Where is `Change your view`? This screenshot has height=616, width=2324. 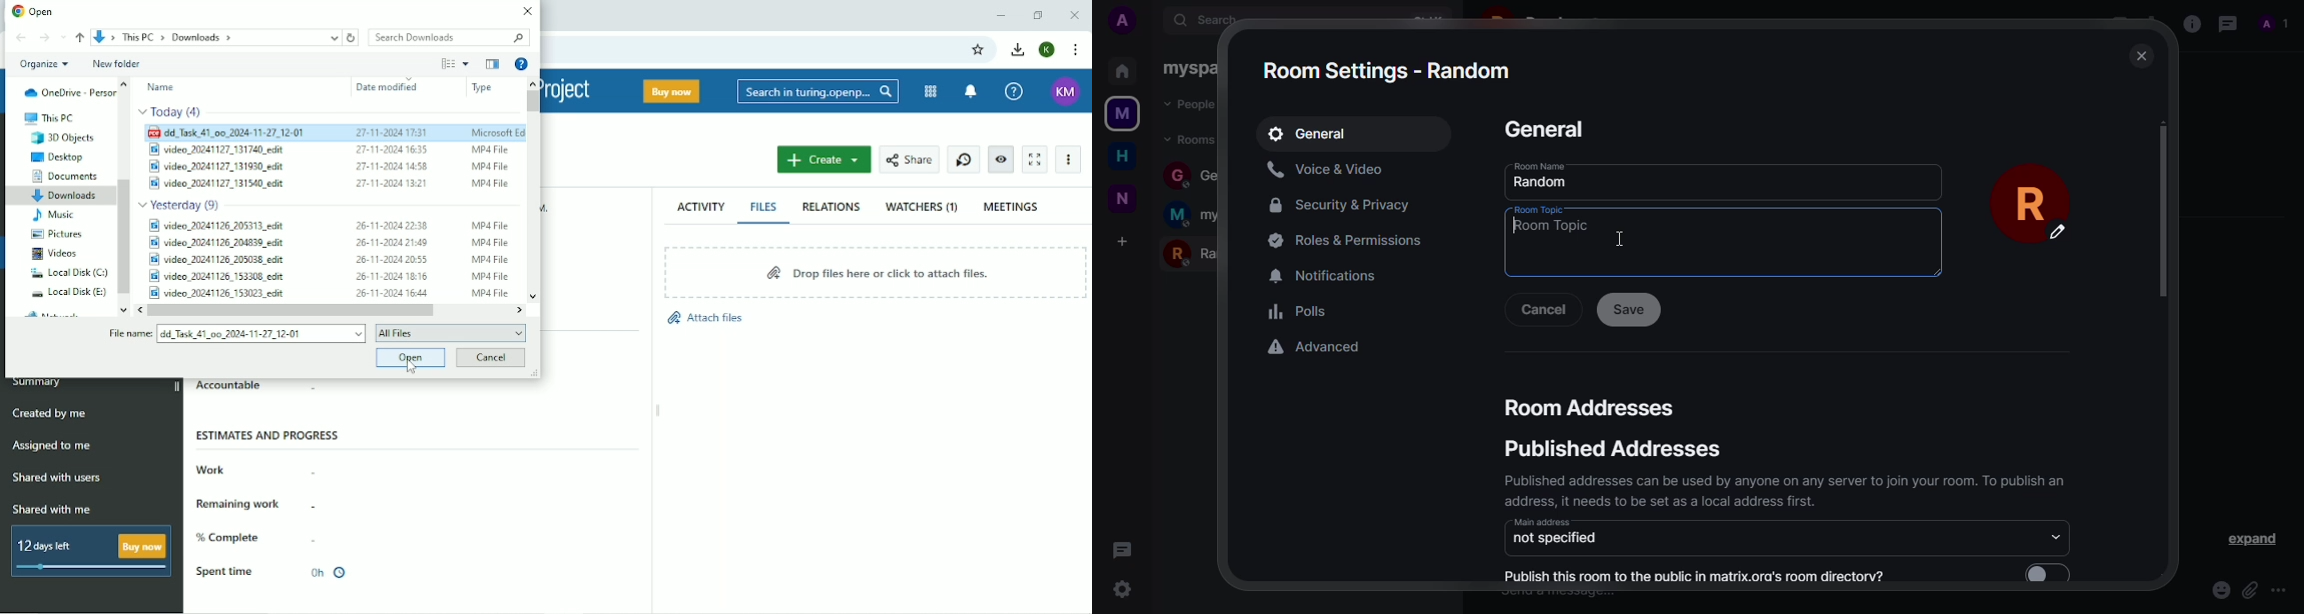 Change your view is located at coordinates (447, 63).